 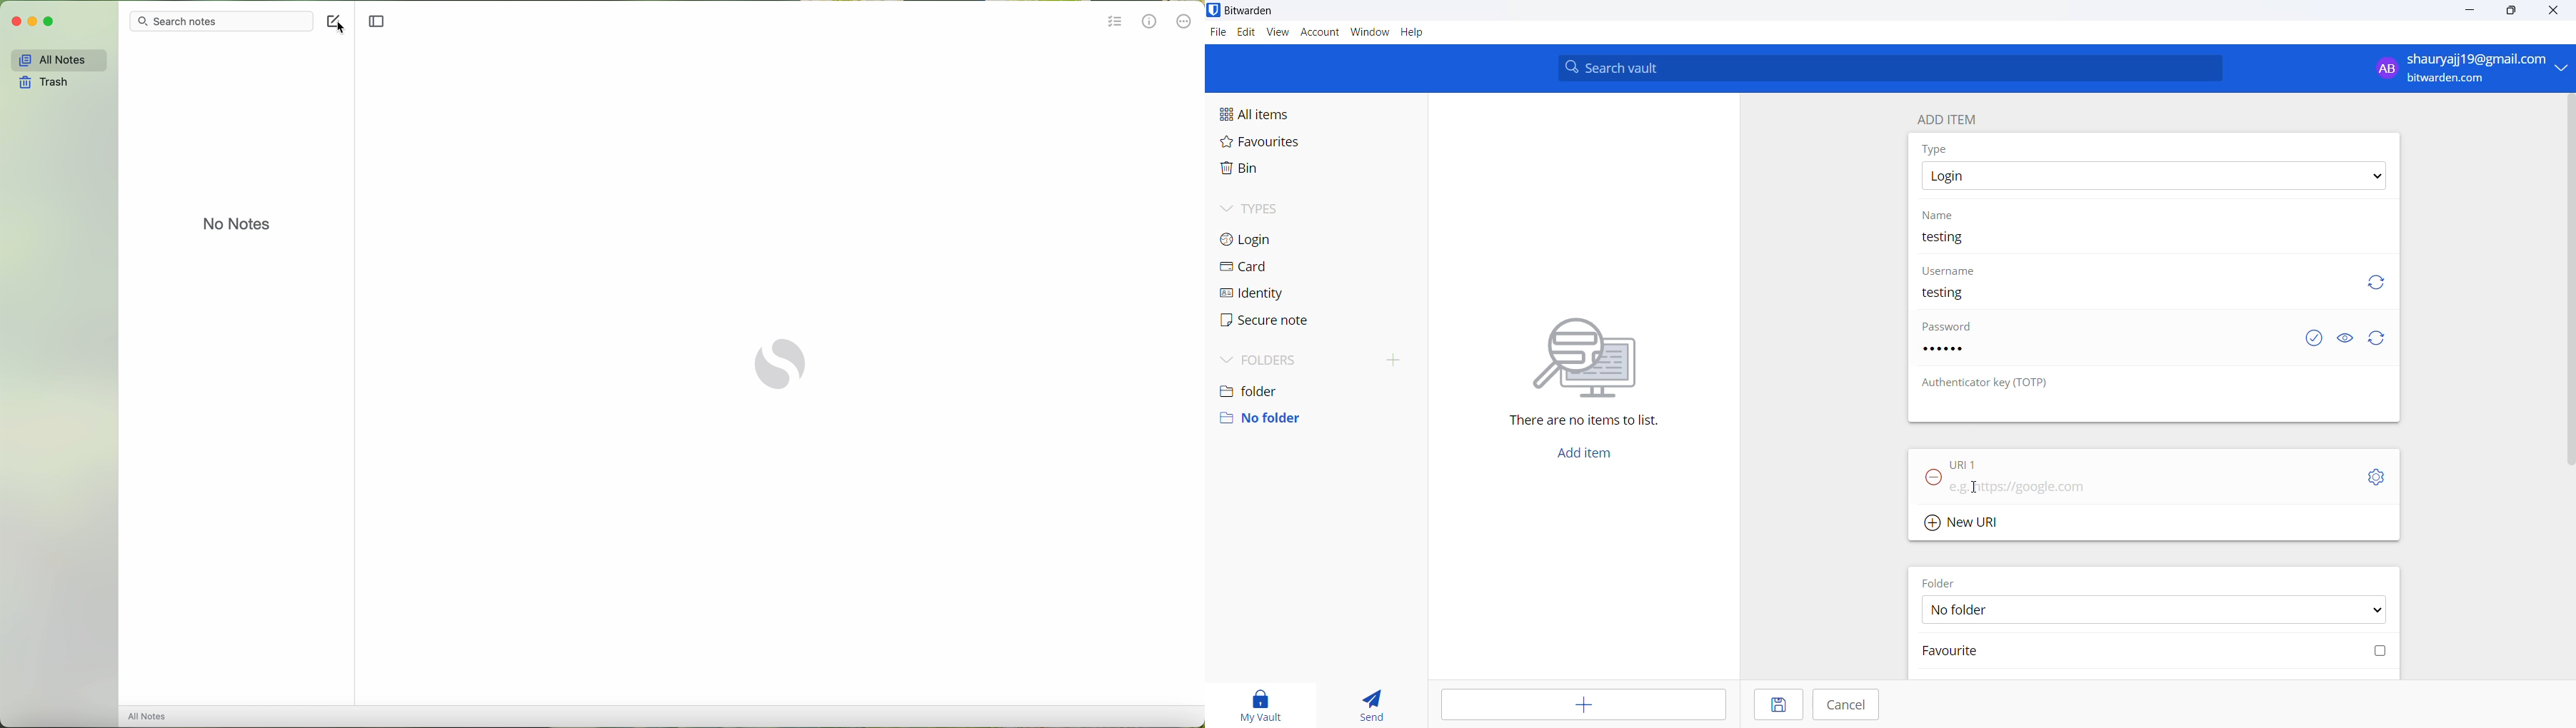 I want to click on simplenote logo, so click(x=783, y=362).